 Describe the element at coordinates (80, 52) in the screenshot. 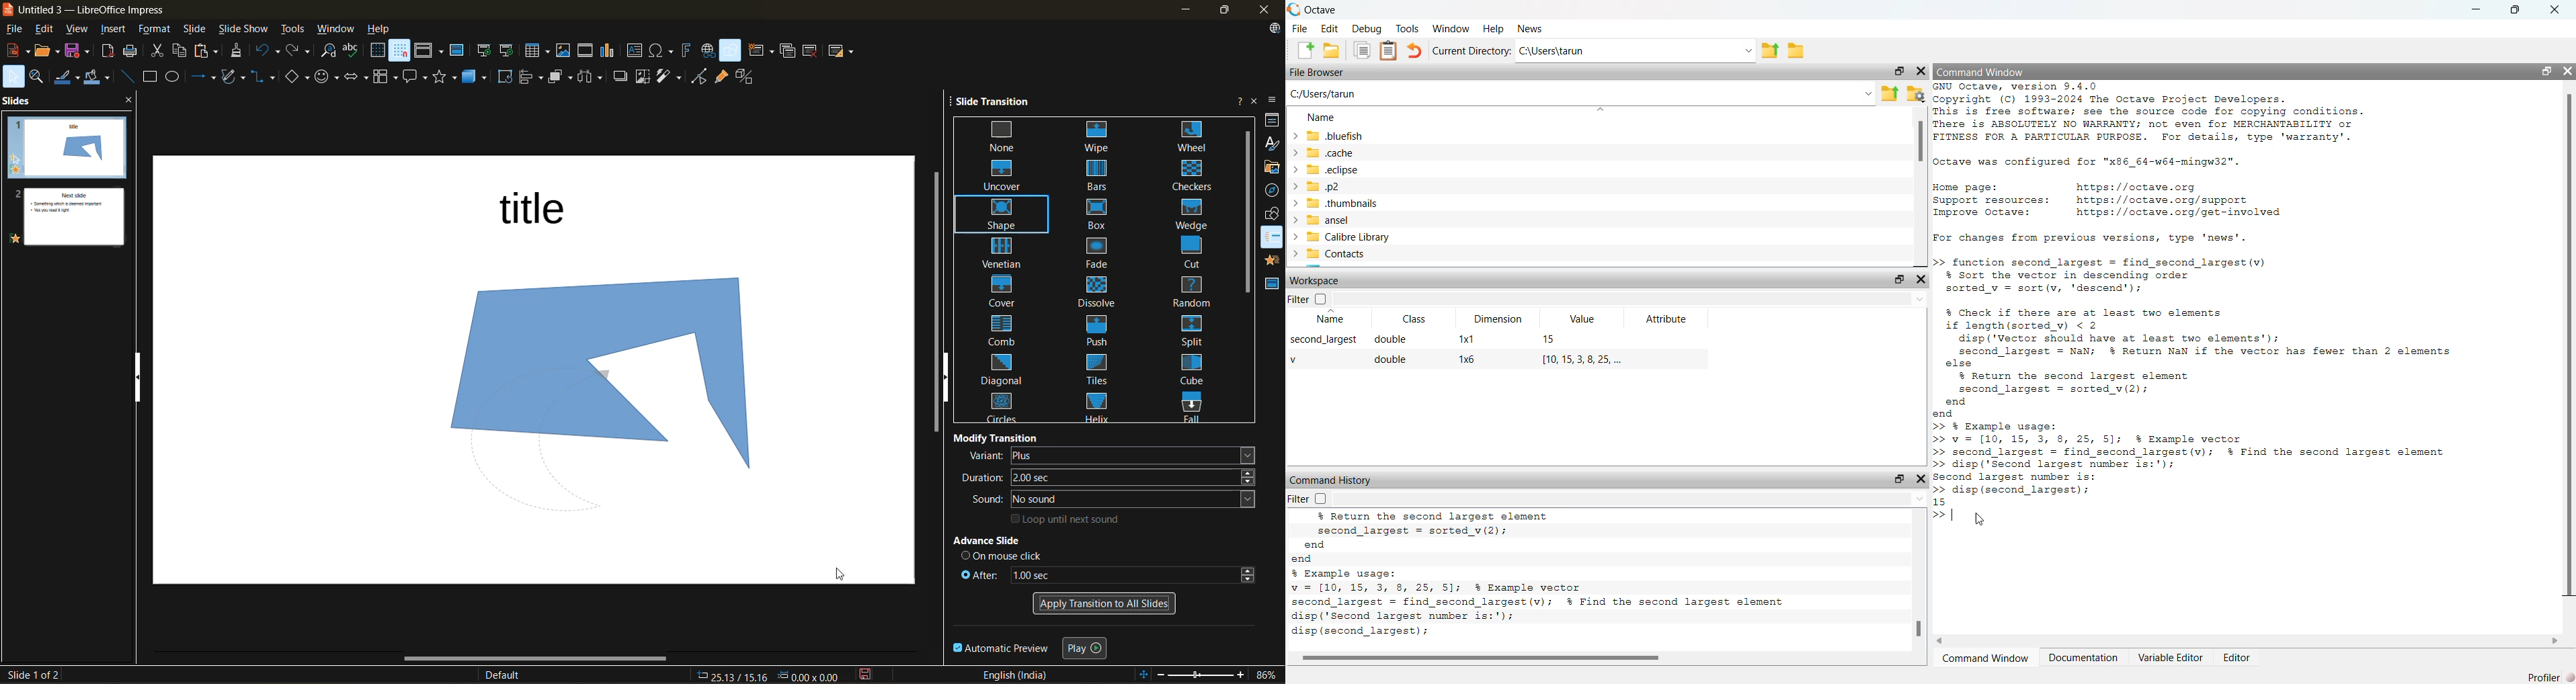

I see `save` at that location.